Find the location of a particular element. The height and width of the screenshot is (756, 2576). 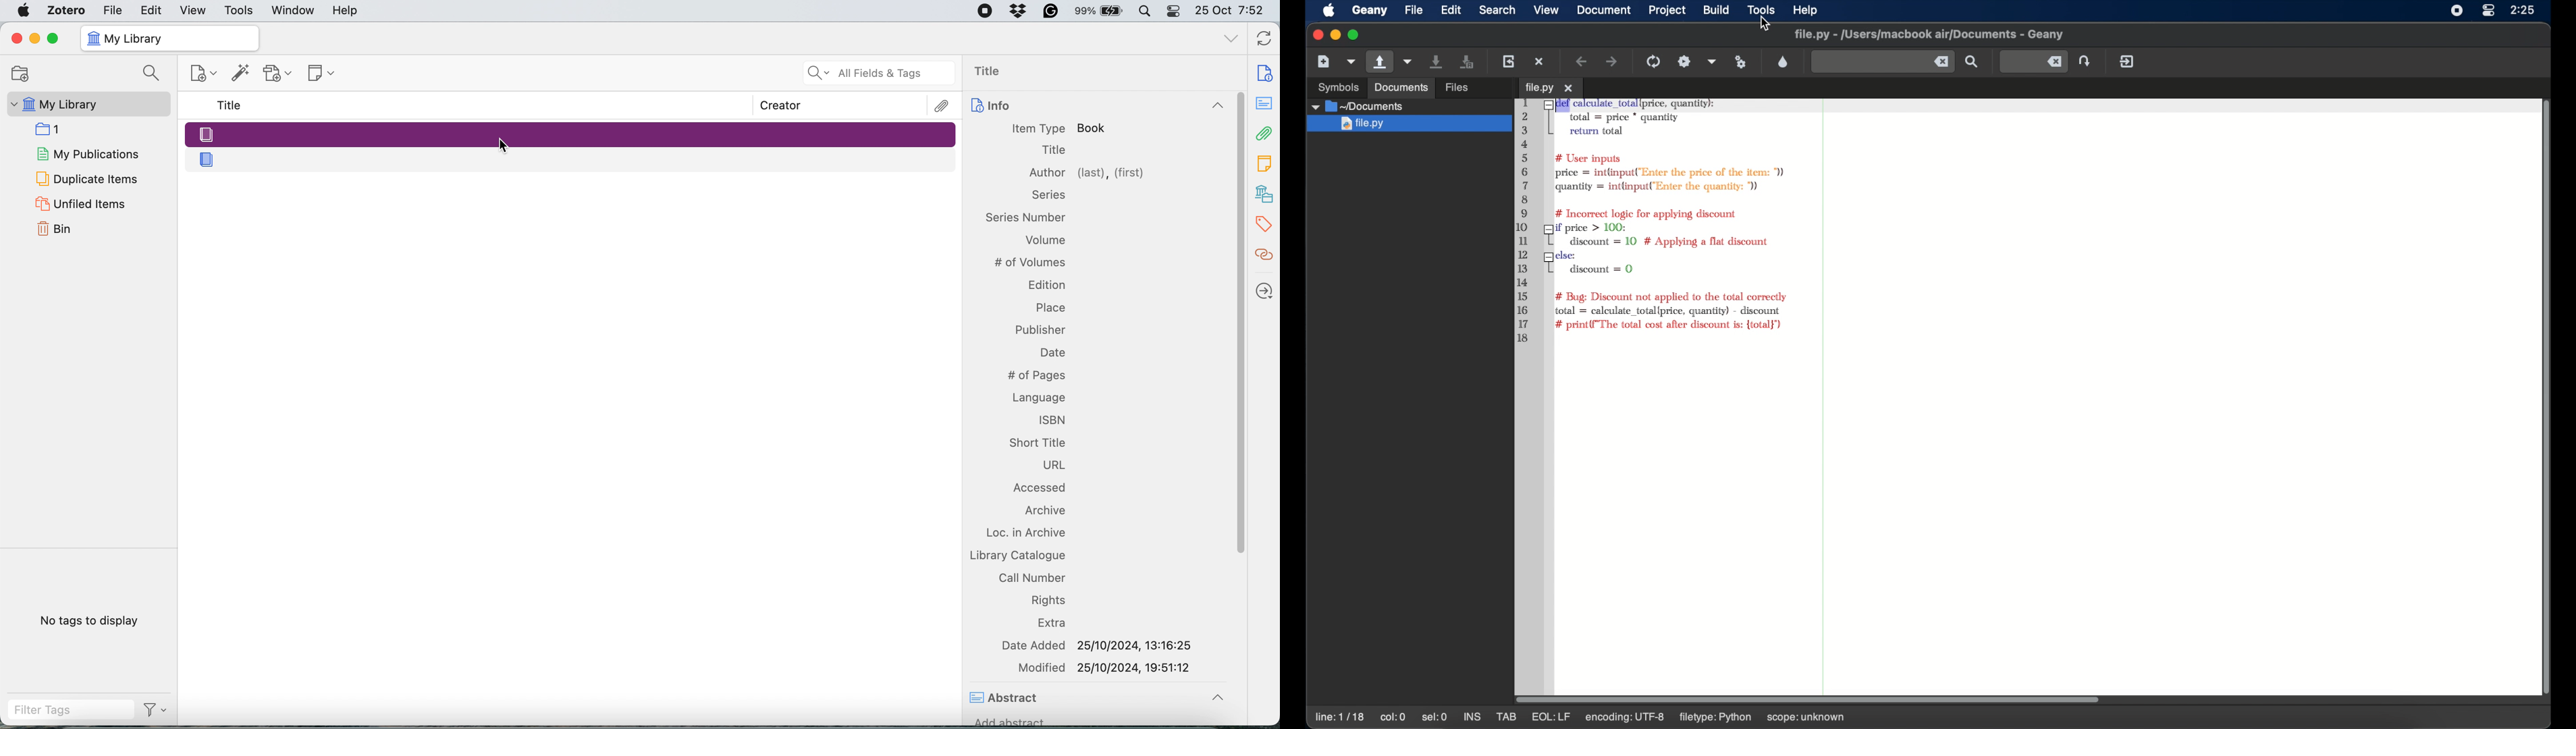

Archive is located at coordinates (1043, 512).